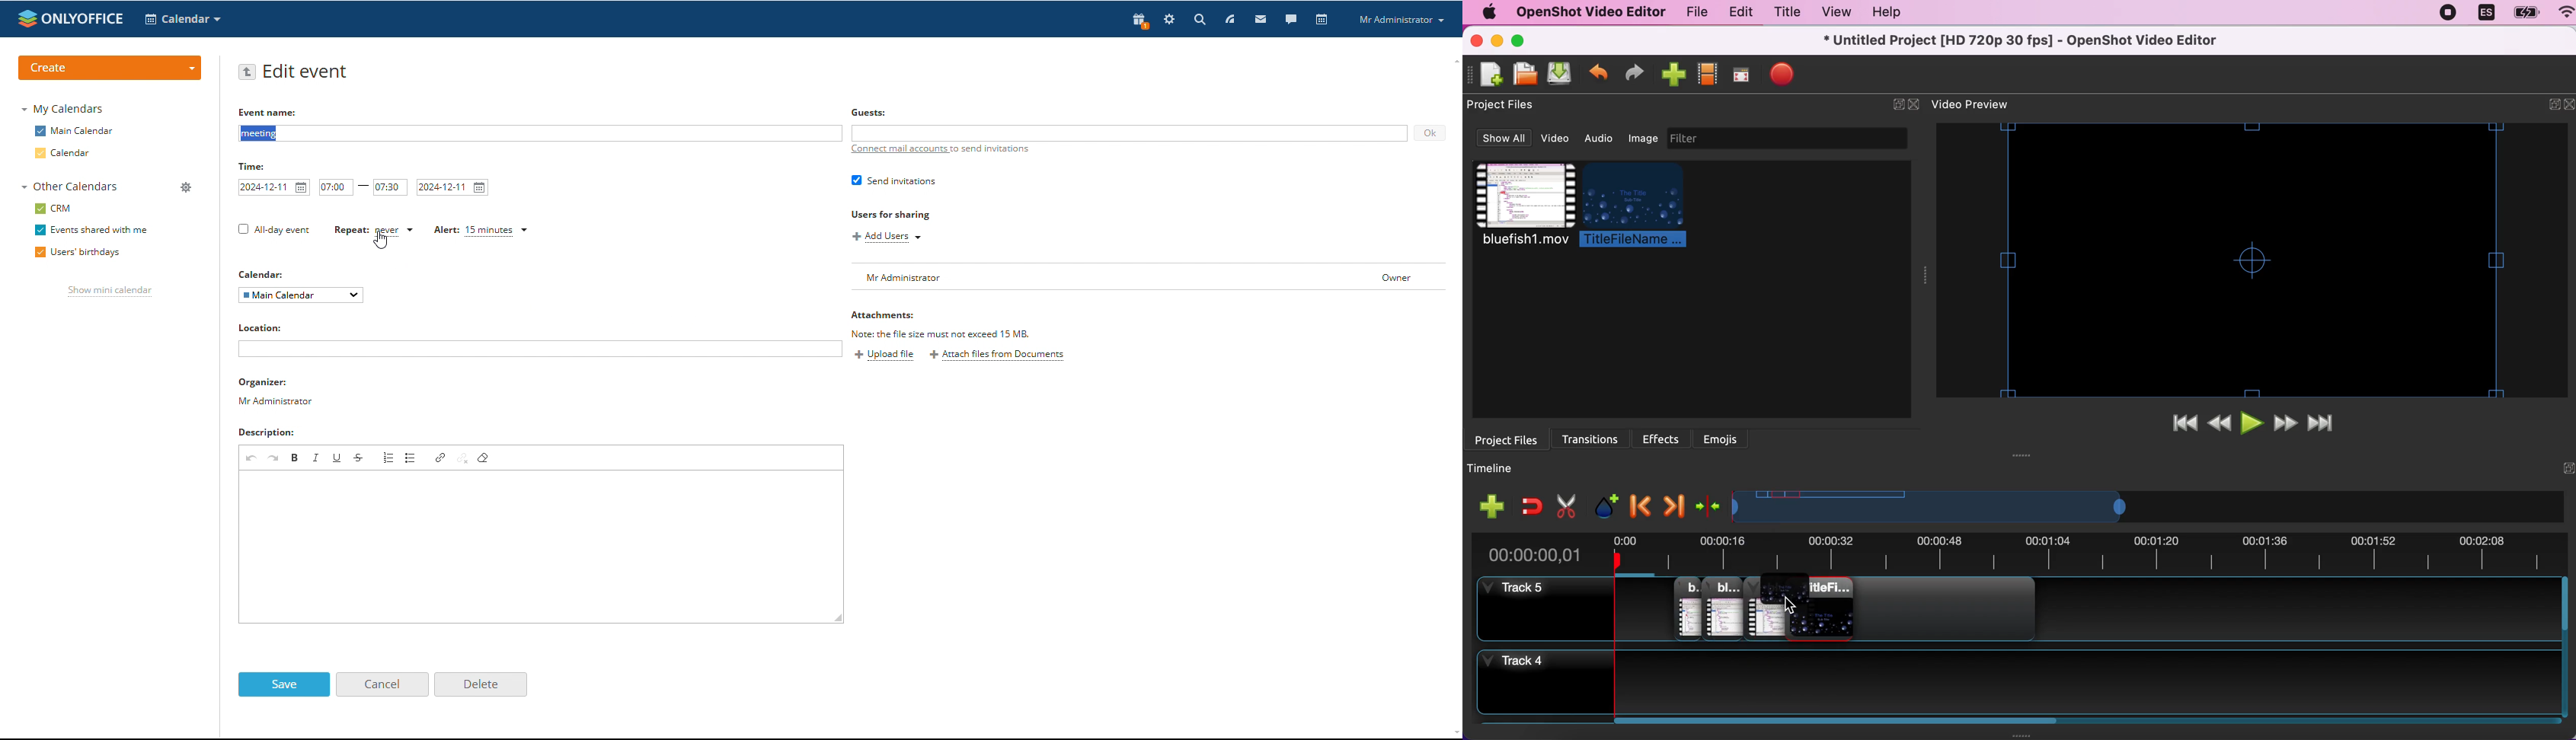  I want to click on track 5, so click(1539, 608).